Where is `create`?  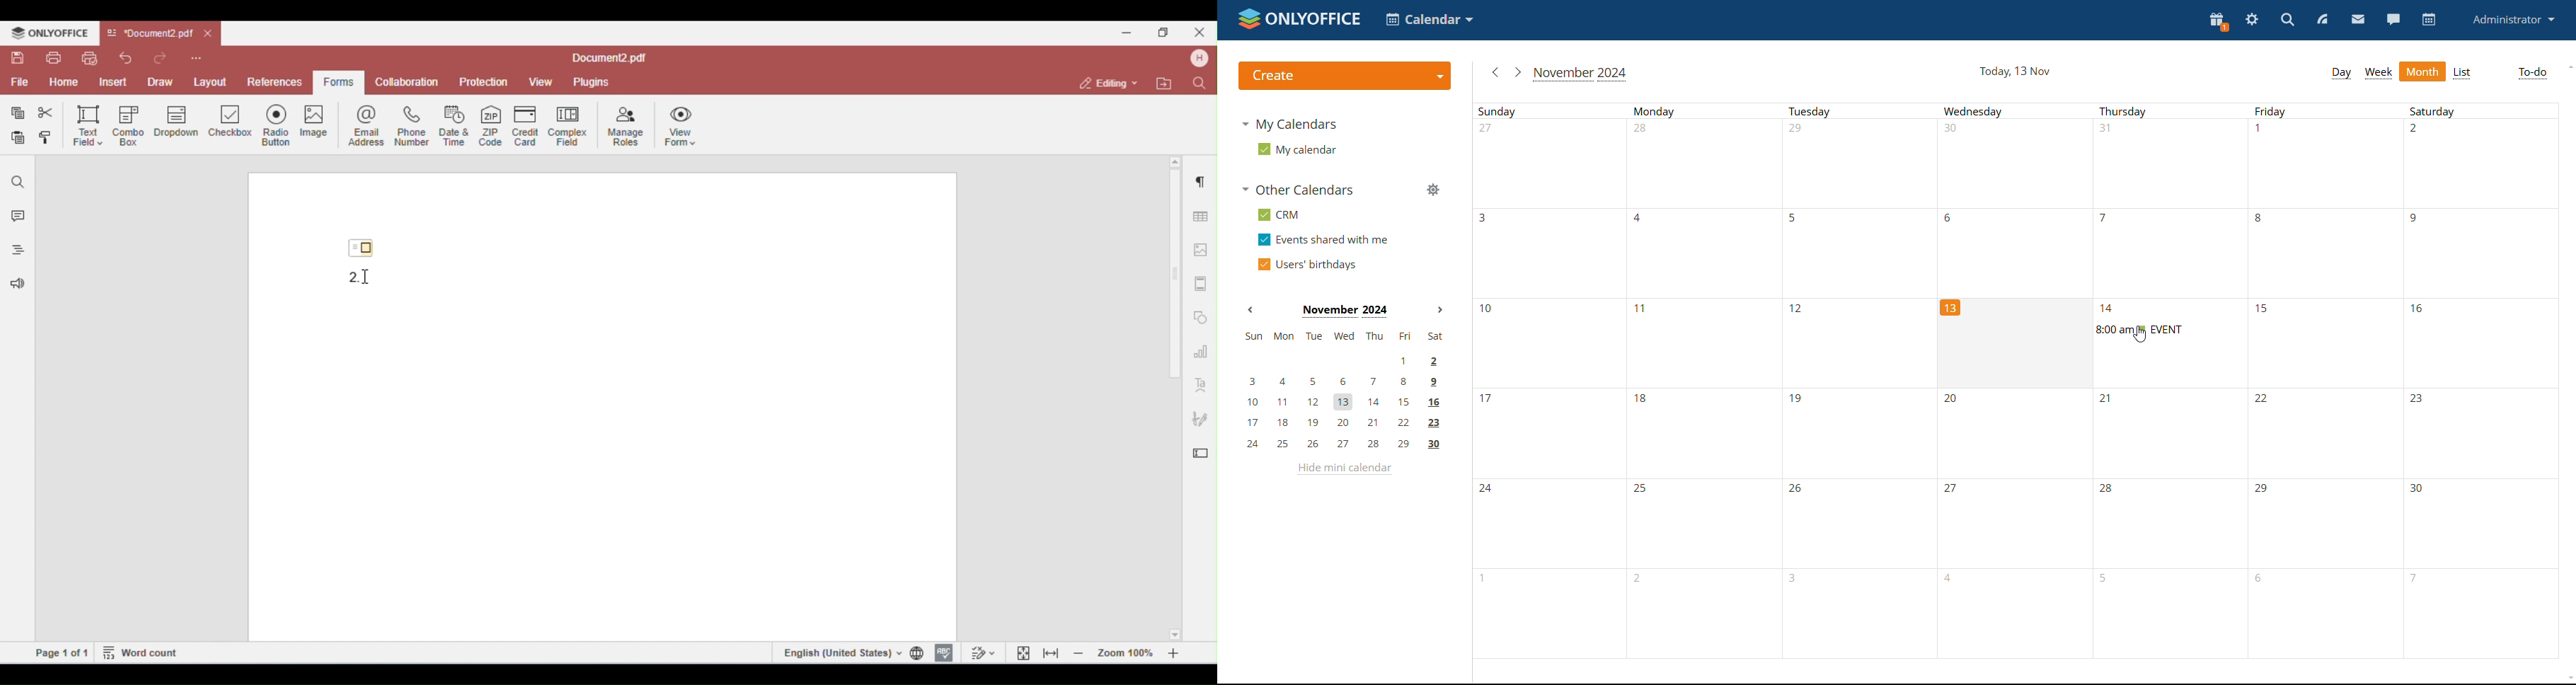
create is located at coordinates (1343, 76).